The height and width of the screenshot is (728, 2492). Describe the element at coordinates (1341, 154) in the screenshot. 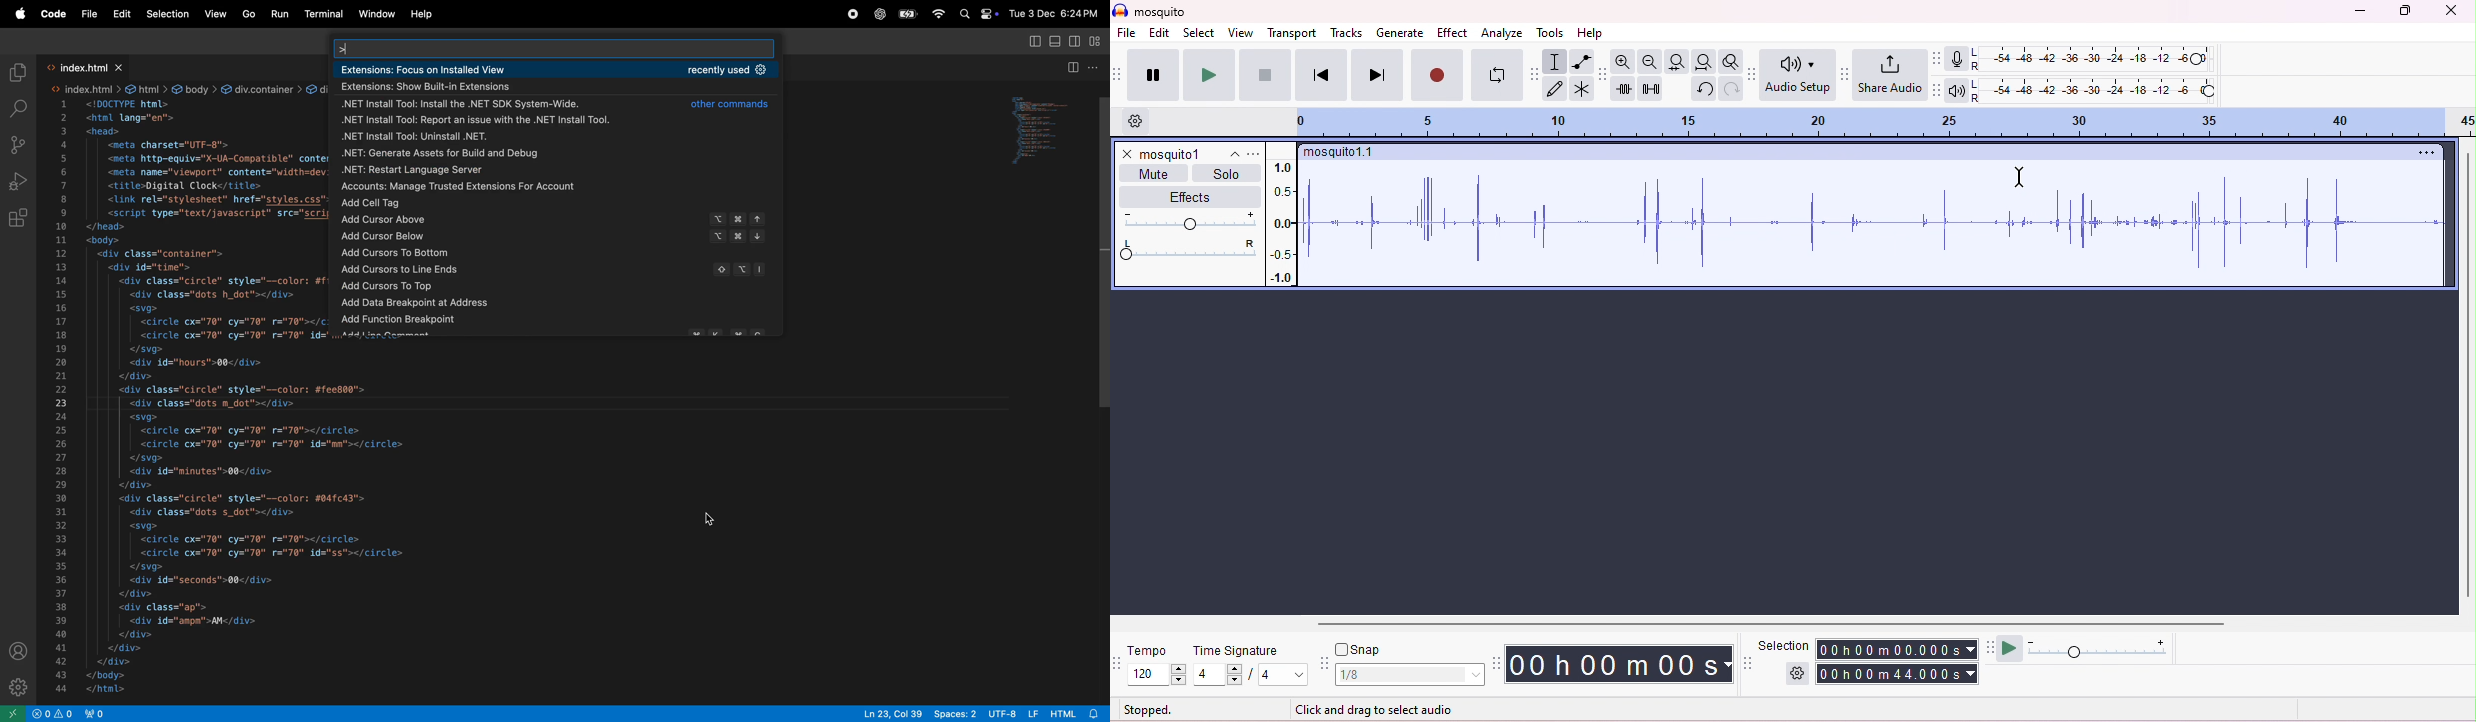

I see `track title` at that location.